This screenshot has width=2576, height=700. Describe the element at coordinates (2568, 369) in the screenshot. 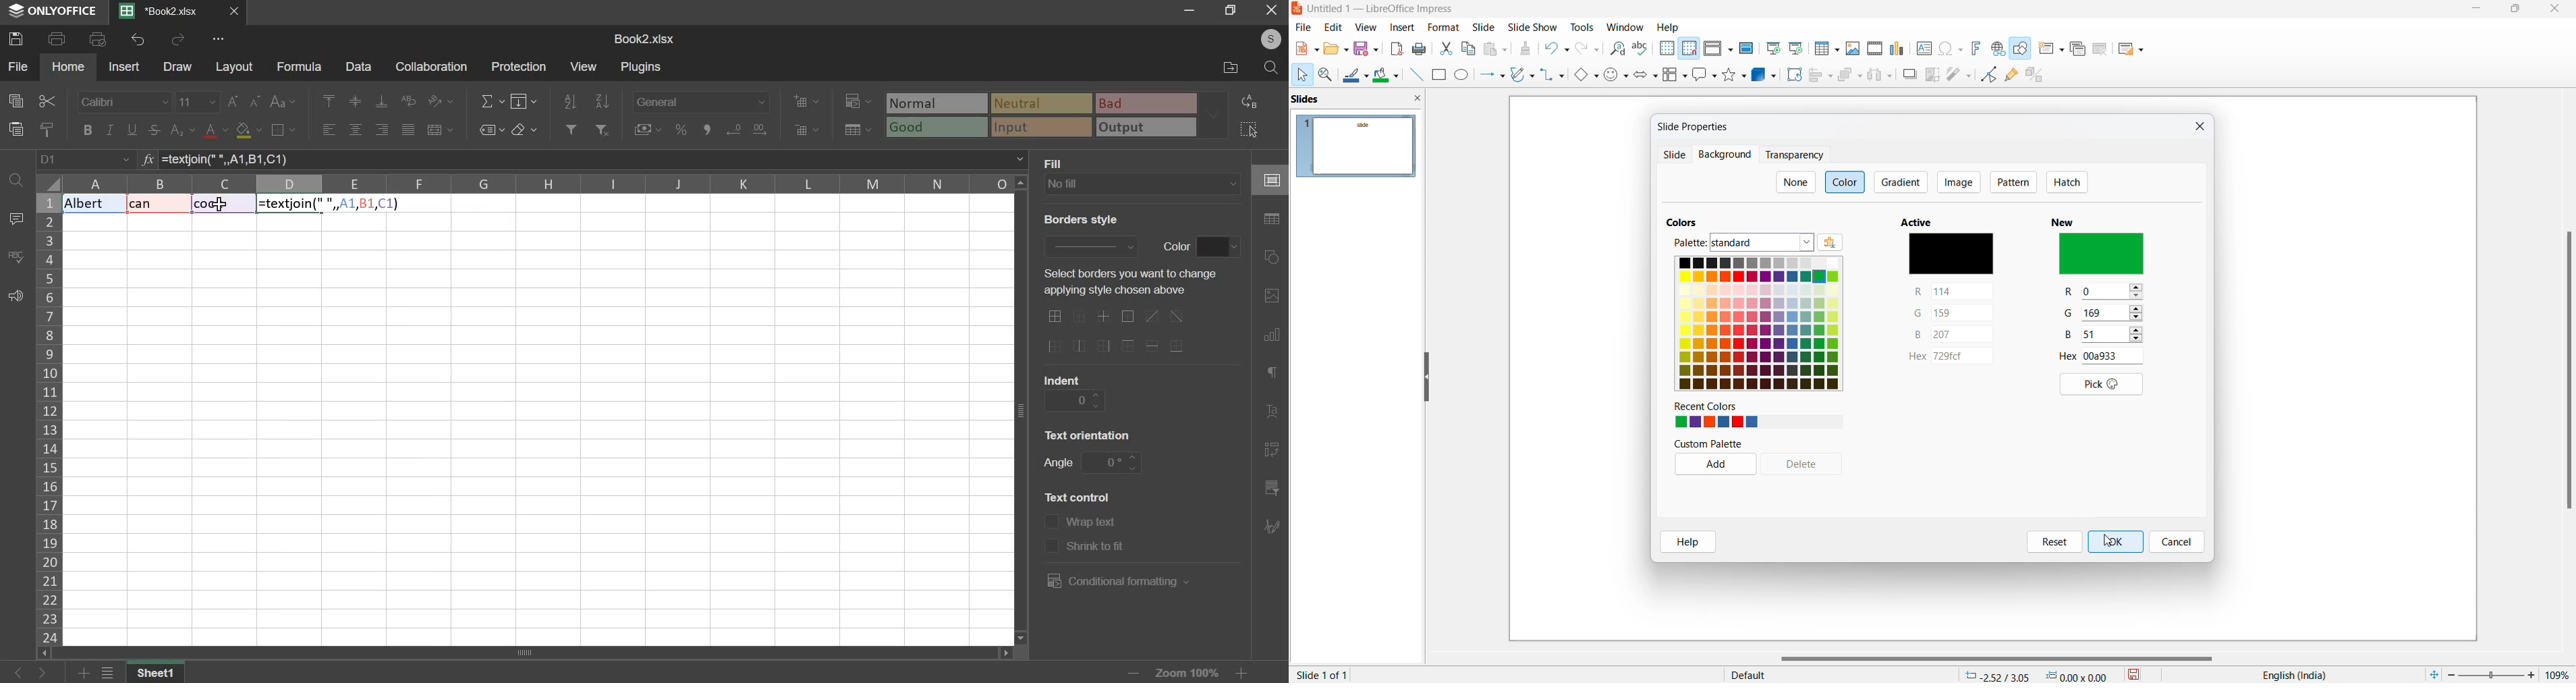

I see `scrollbar` at that location.